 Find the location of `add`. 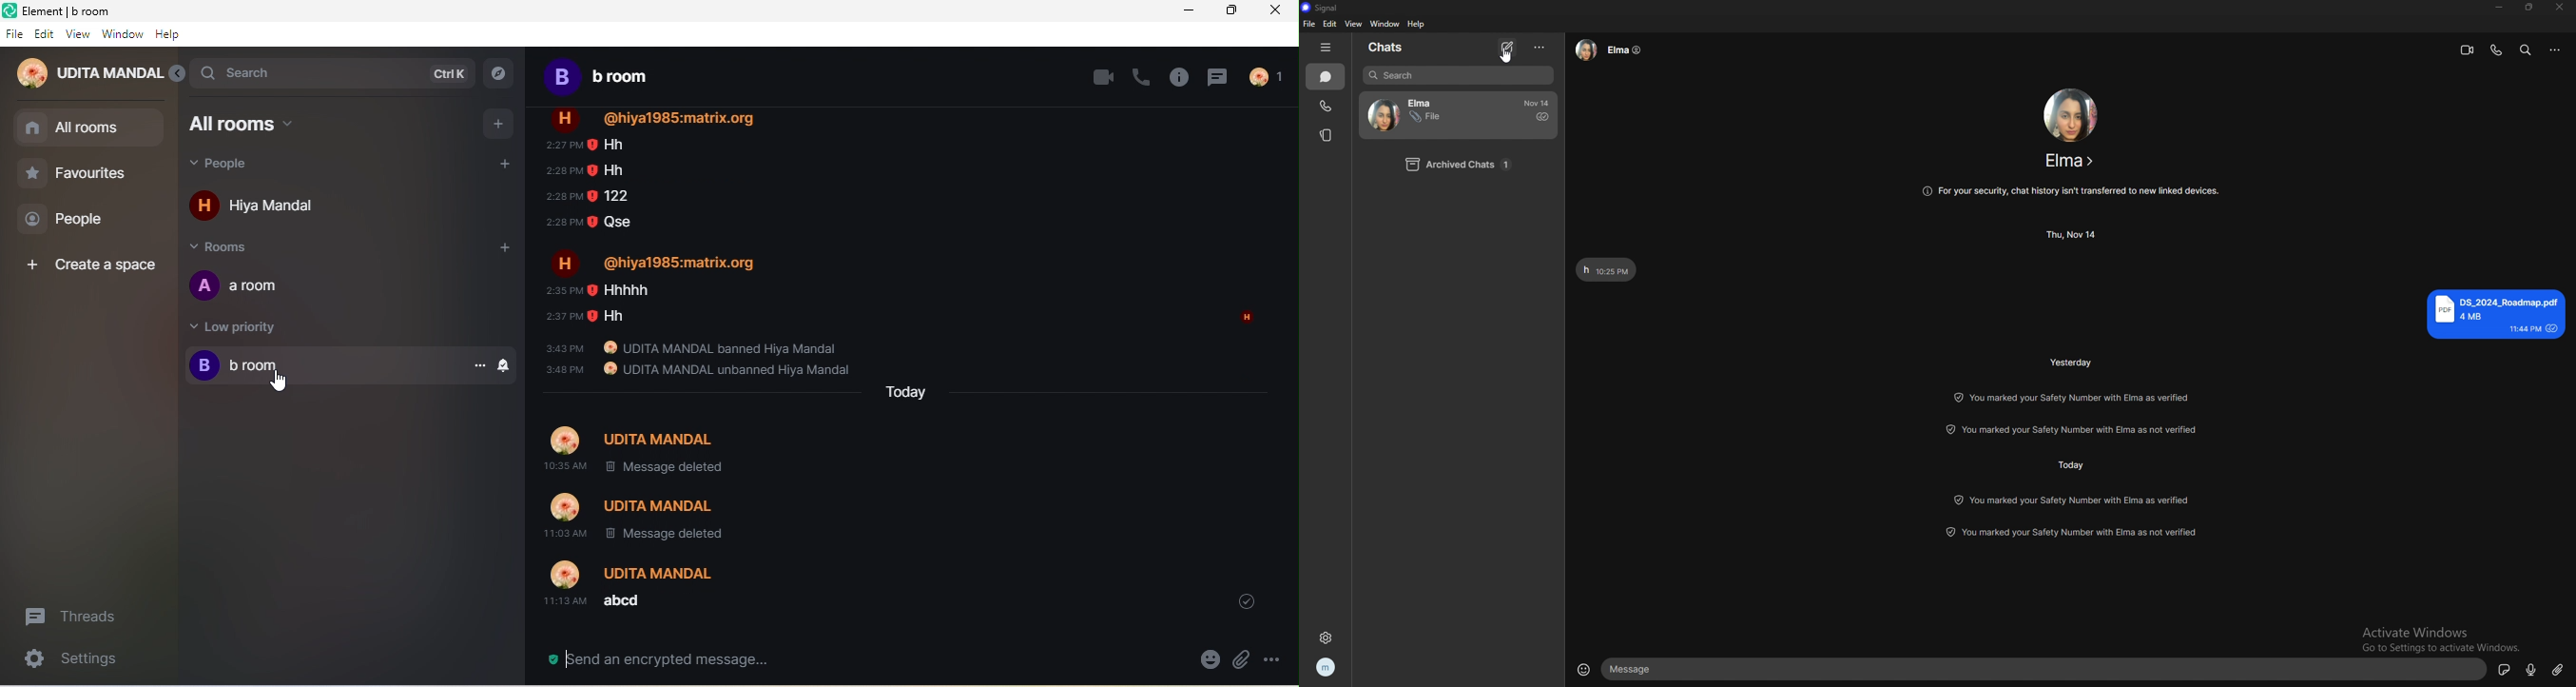

add is located at coordinates (498, 123).